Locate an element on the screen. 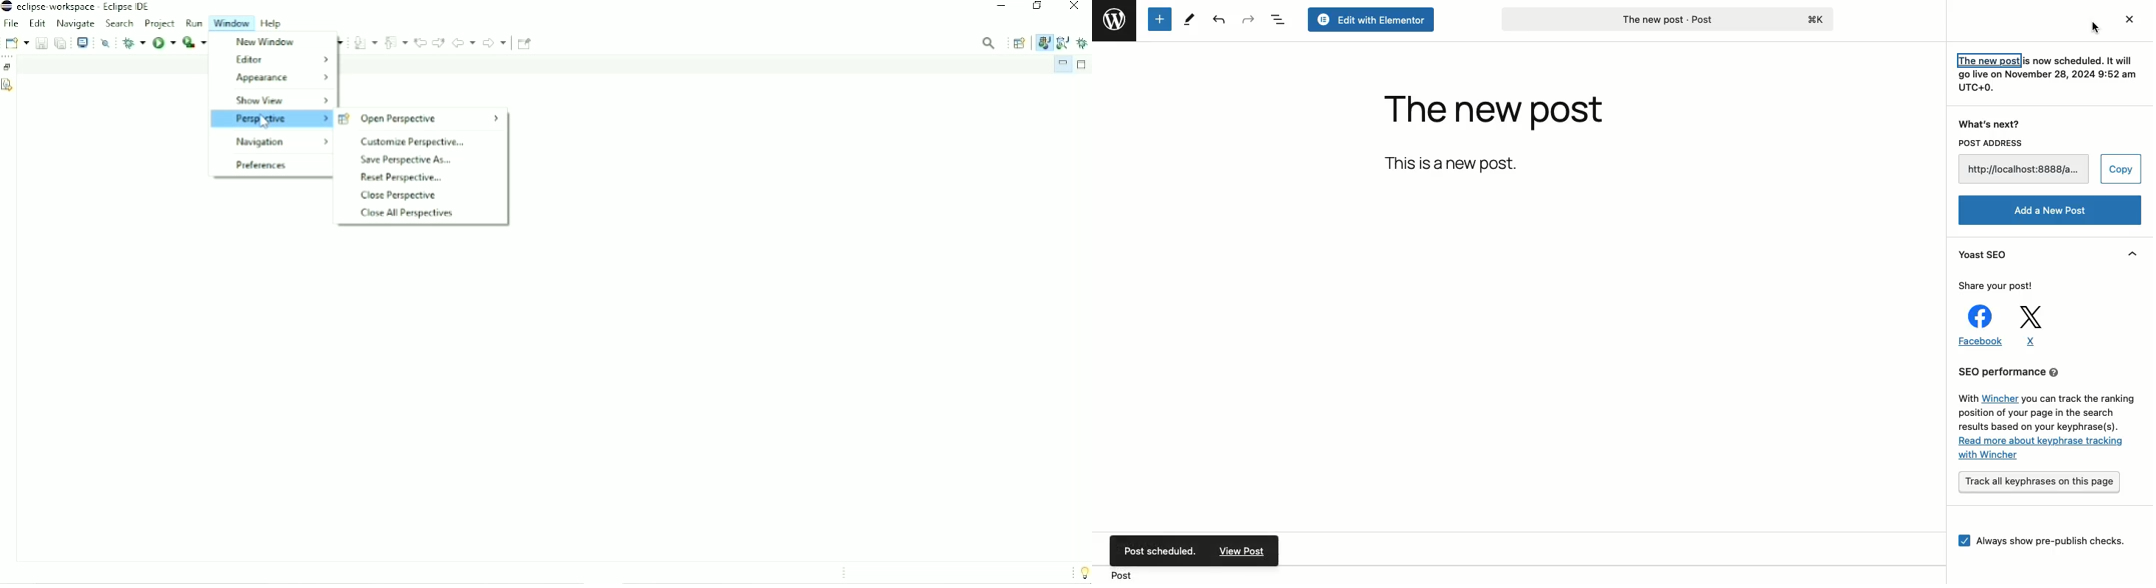  Cursor is located at coordinates (266, 122).